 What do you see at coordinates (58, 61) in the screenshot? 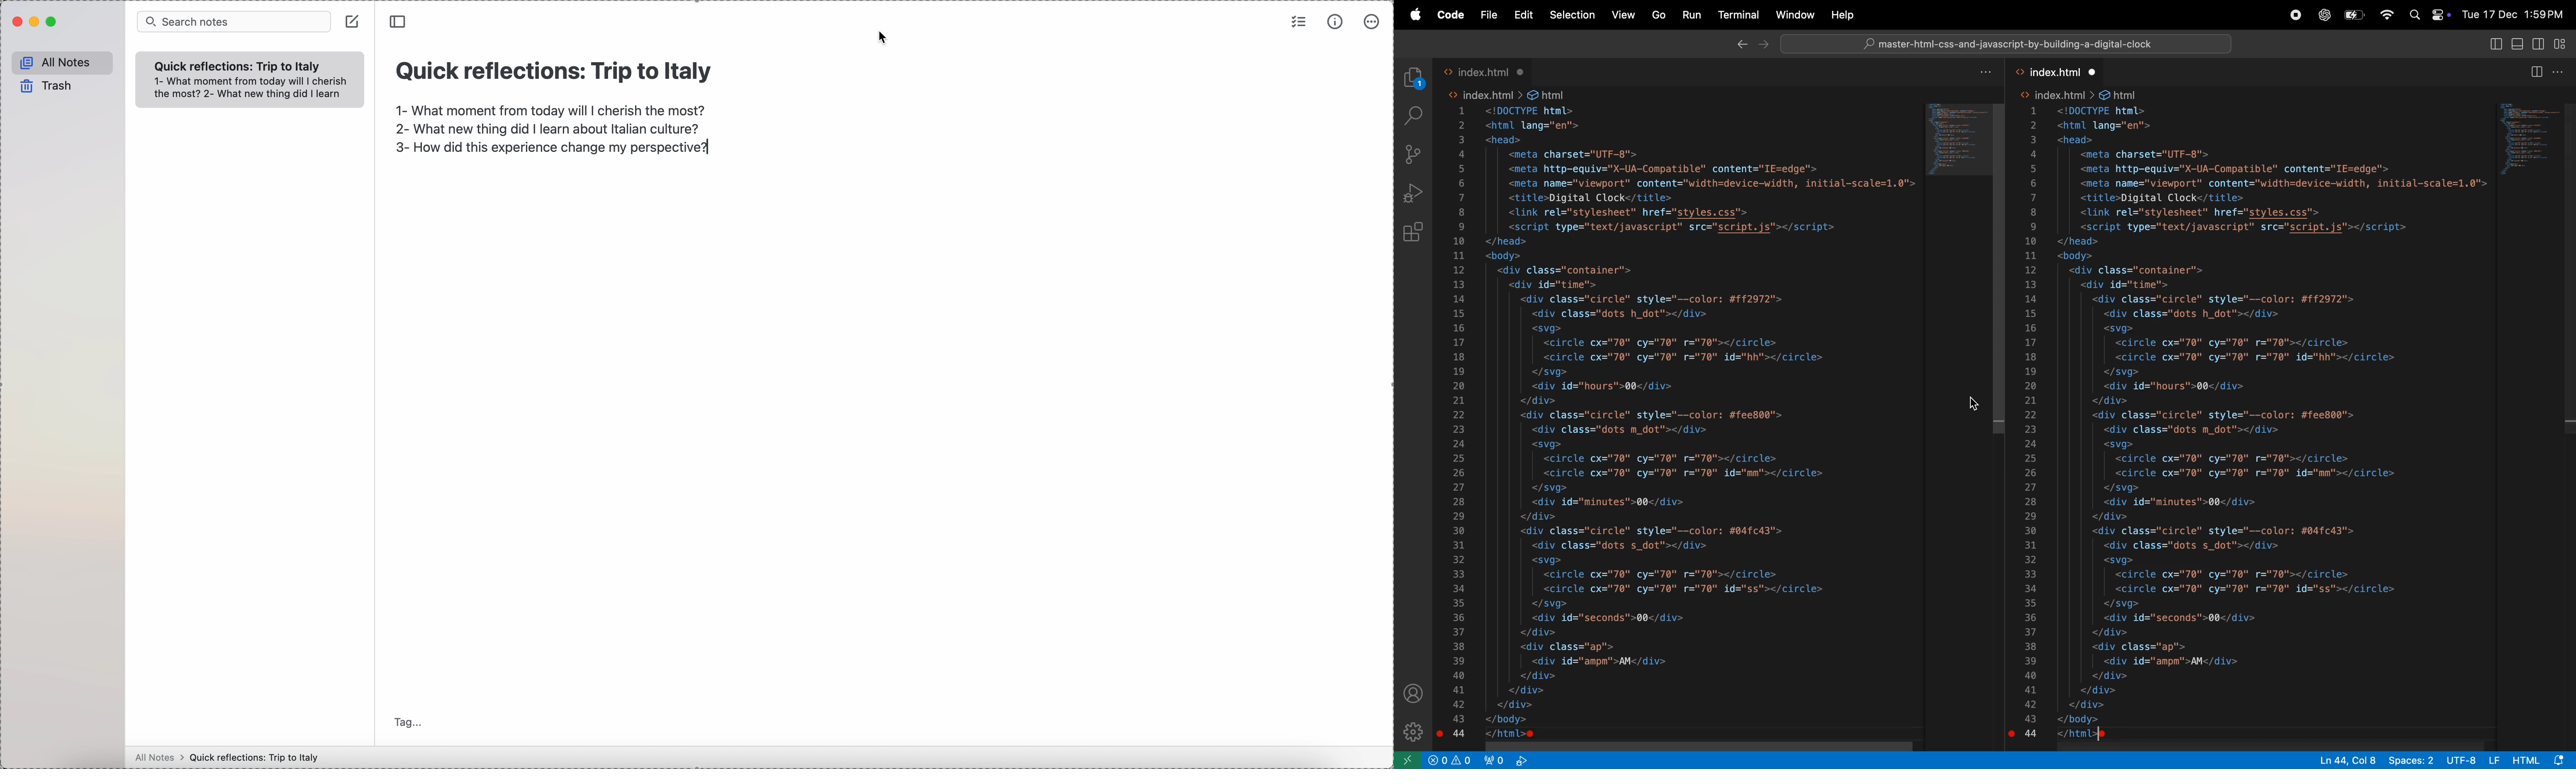
I see `all notes` at bounding box center [58, 61].